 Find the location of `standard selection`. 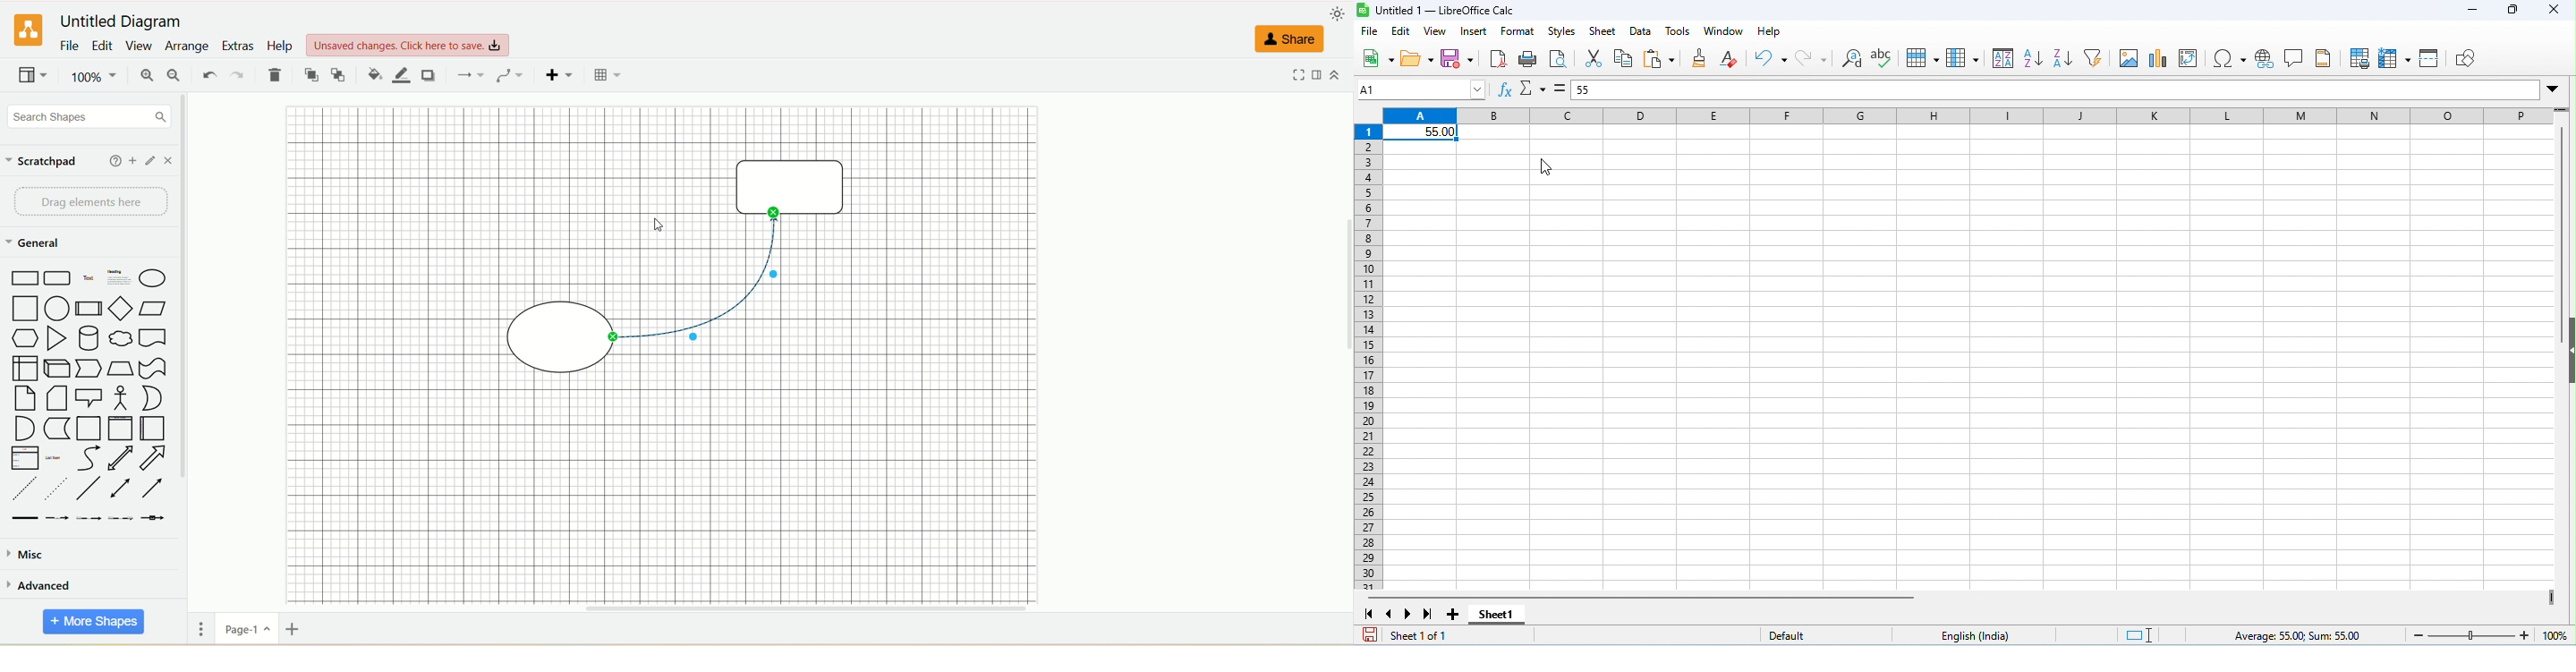

standard selection is located at coordinates (2133, 635).